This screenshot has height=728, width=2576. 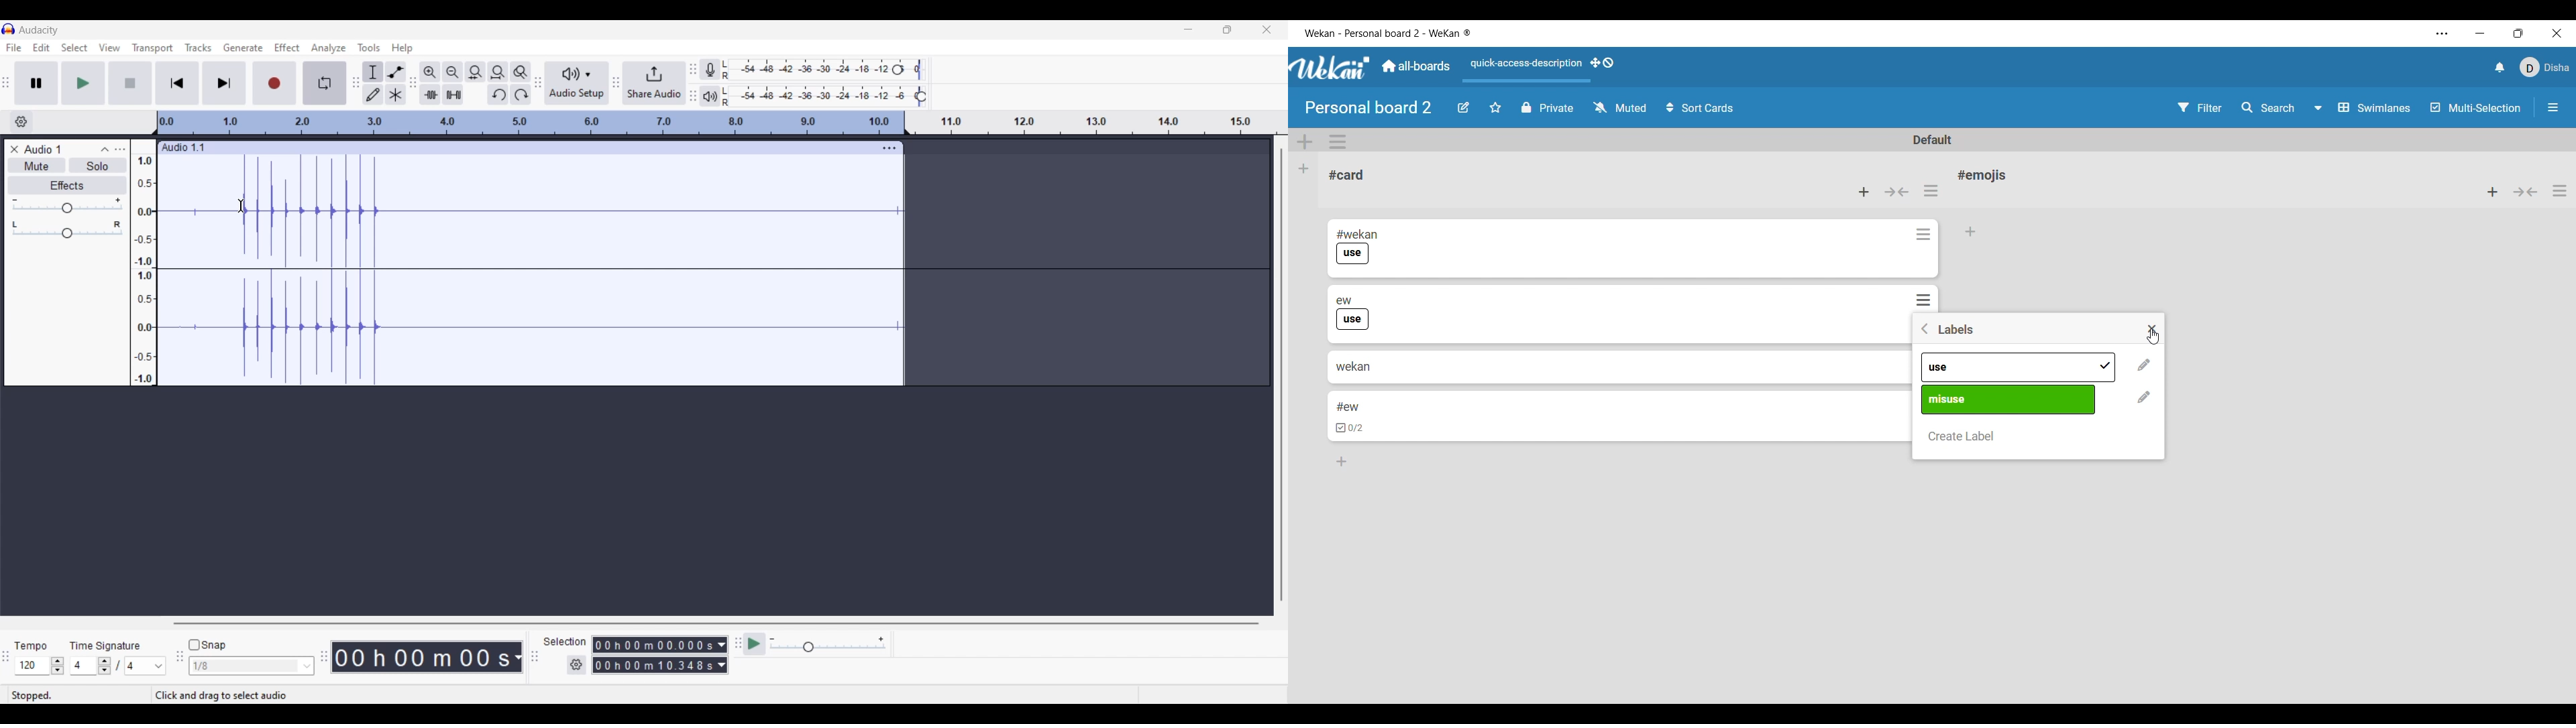 What do you see at coordinates (37, 83) in the screenshot?
I see `Pause` at bounding box center [37, 83].